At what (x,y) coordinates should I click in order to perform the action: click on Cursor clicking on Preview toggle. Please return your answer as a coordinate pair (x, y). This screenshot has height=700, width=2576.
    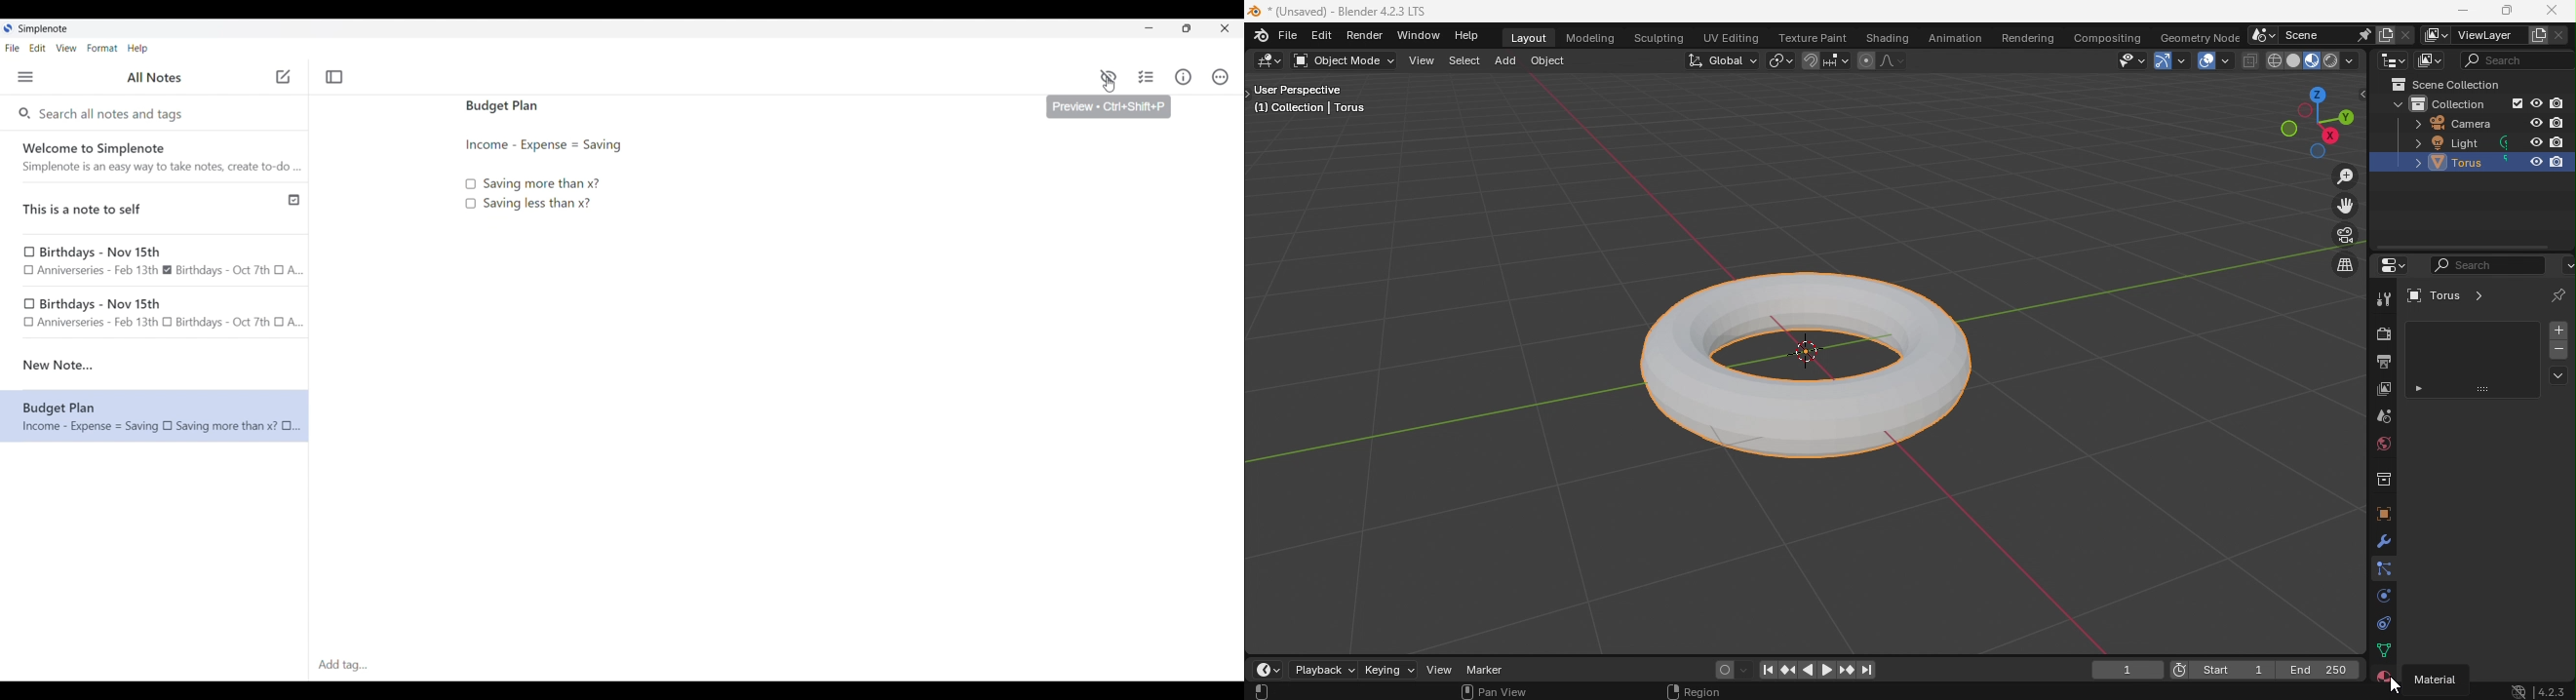
    Looking at the image, I should click on (1109, 85).